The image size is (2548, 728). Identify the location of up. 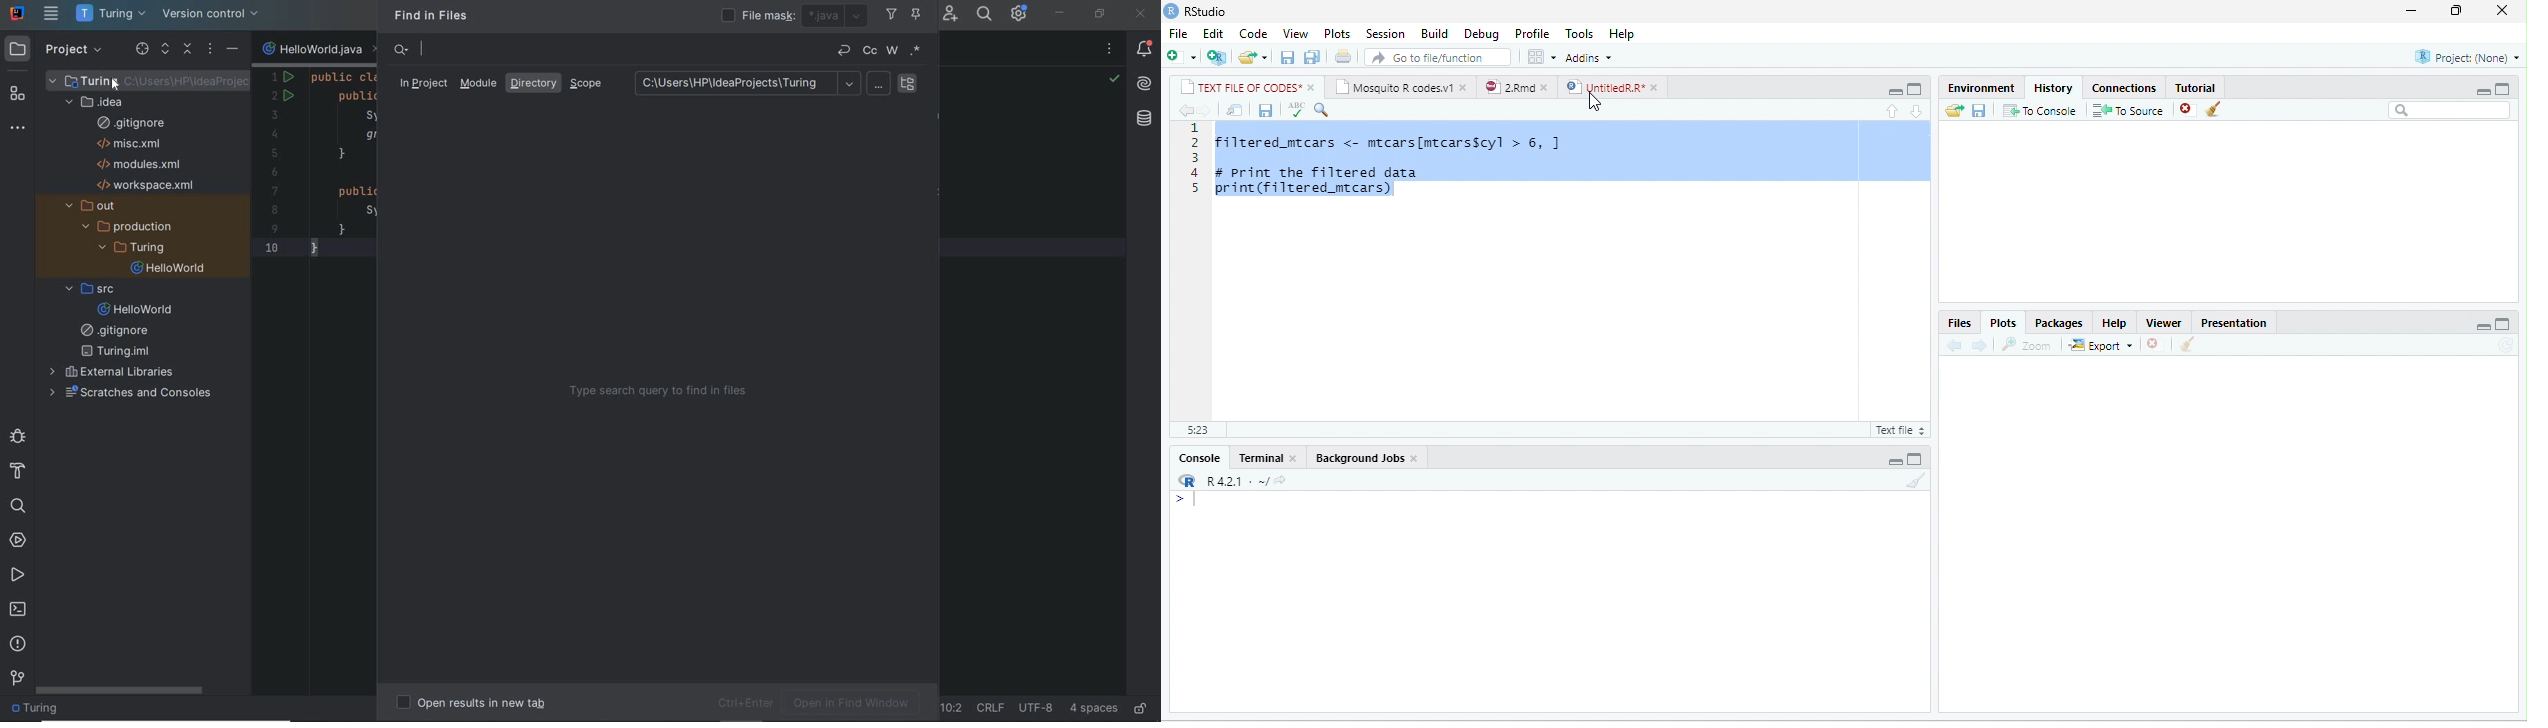
(1892, 111).